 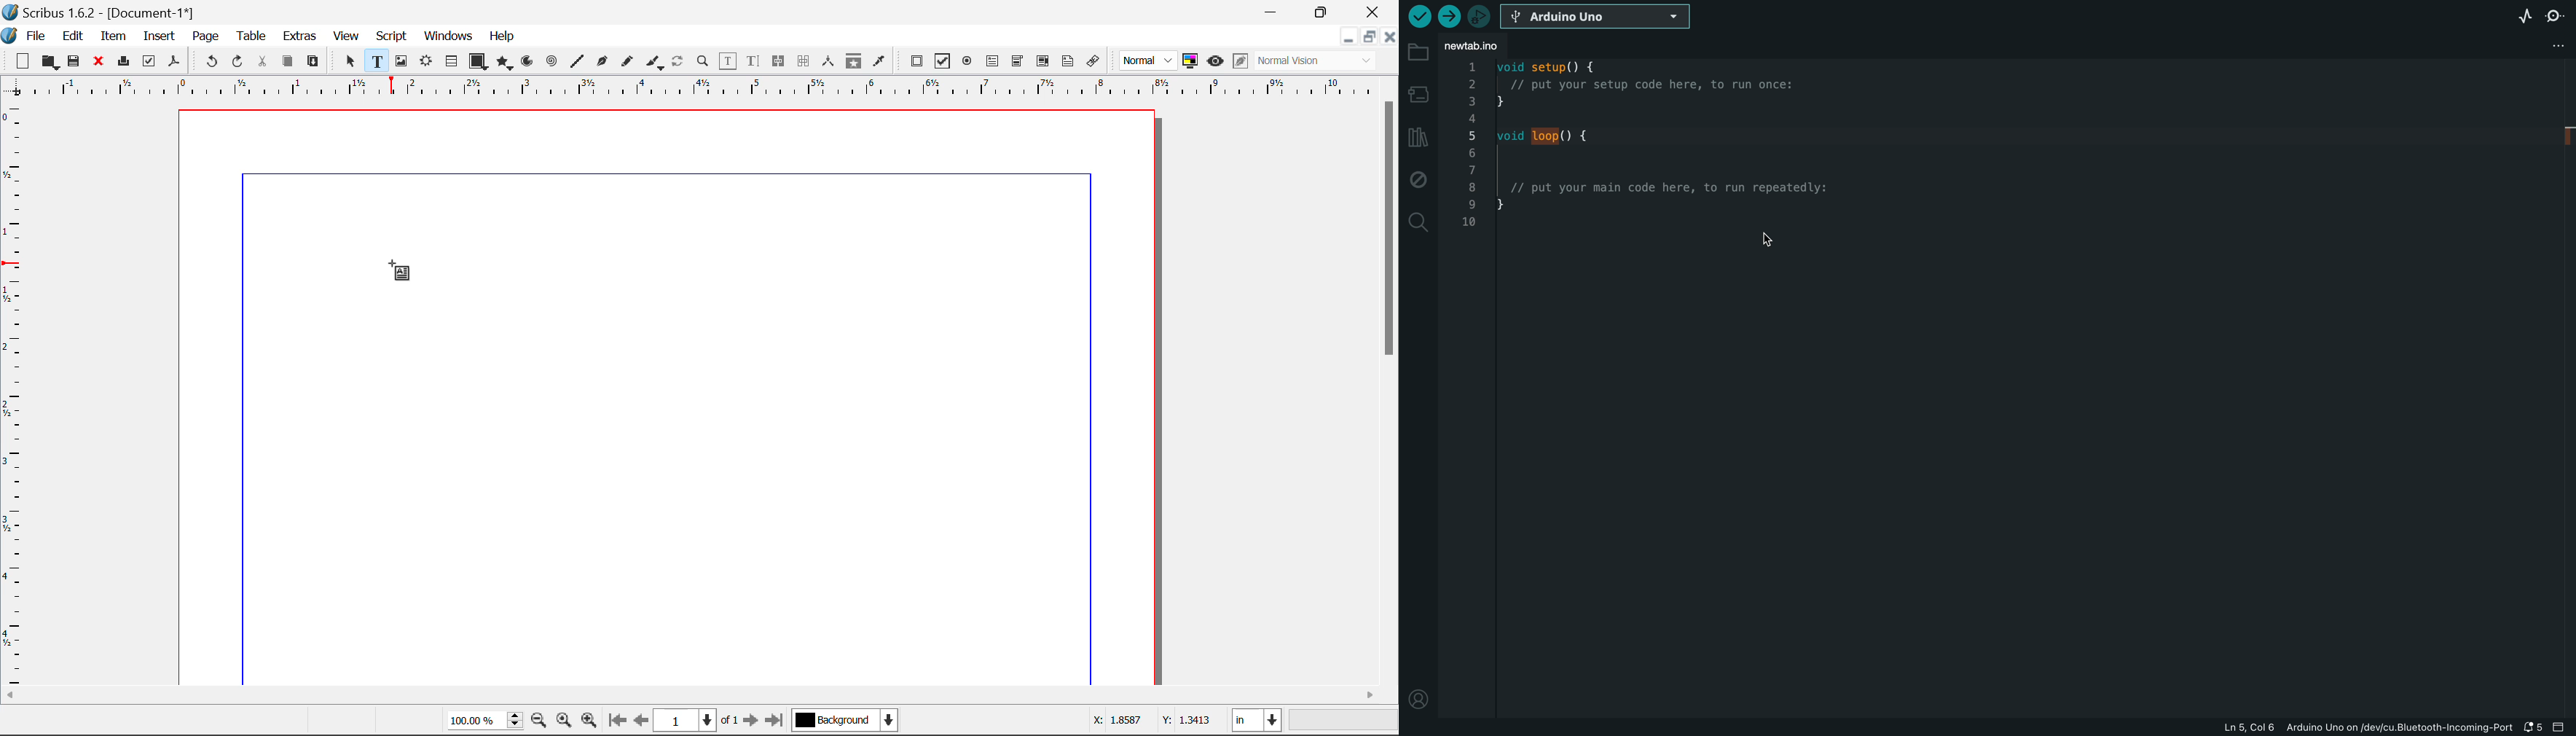 What do you see at coordinates (174, 62) in the screenshot?
I see `Save as Pdf` at bounding box center [174, 62].